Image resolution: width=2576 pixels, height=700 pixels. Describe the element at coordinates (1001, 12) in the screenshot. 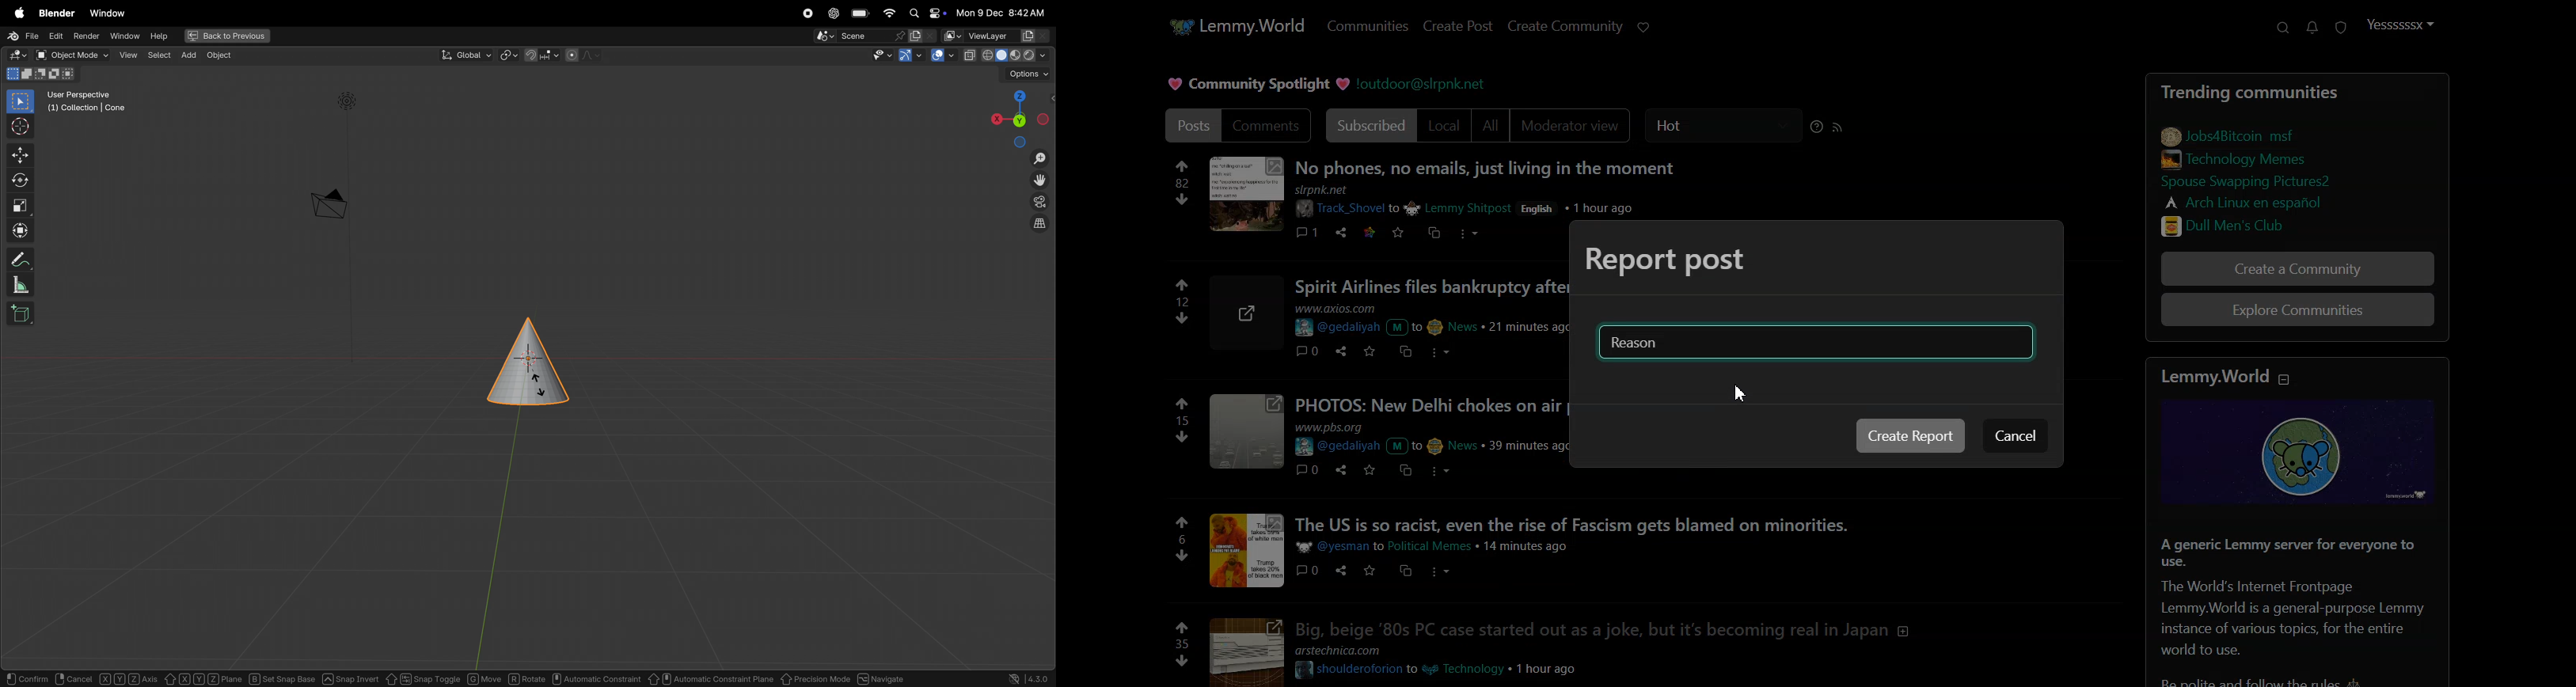

I see `date and time` at that location.